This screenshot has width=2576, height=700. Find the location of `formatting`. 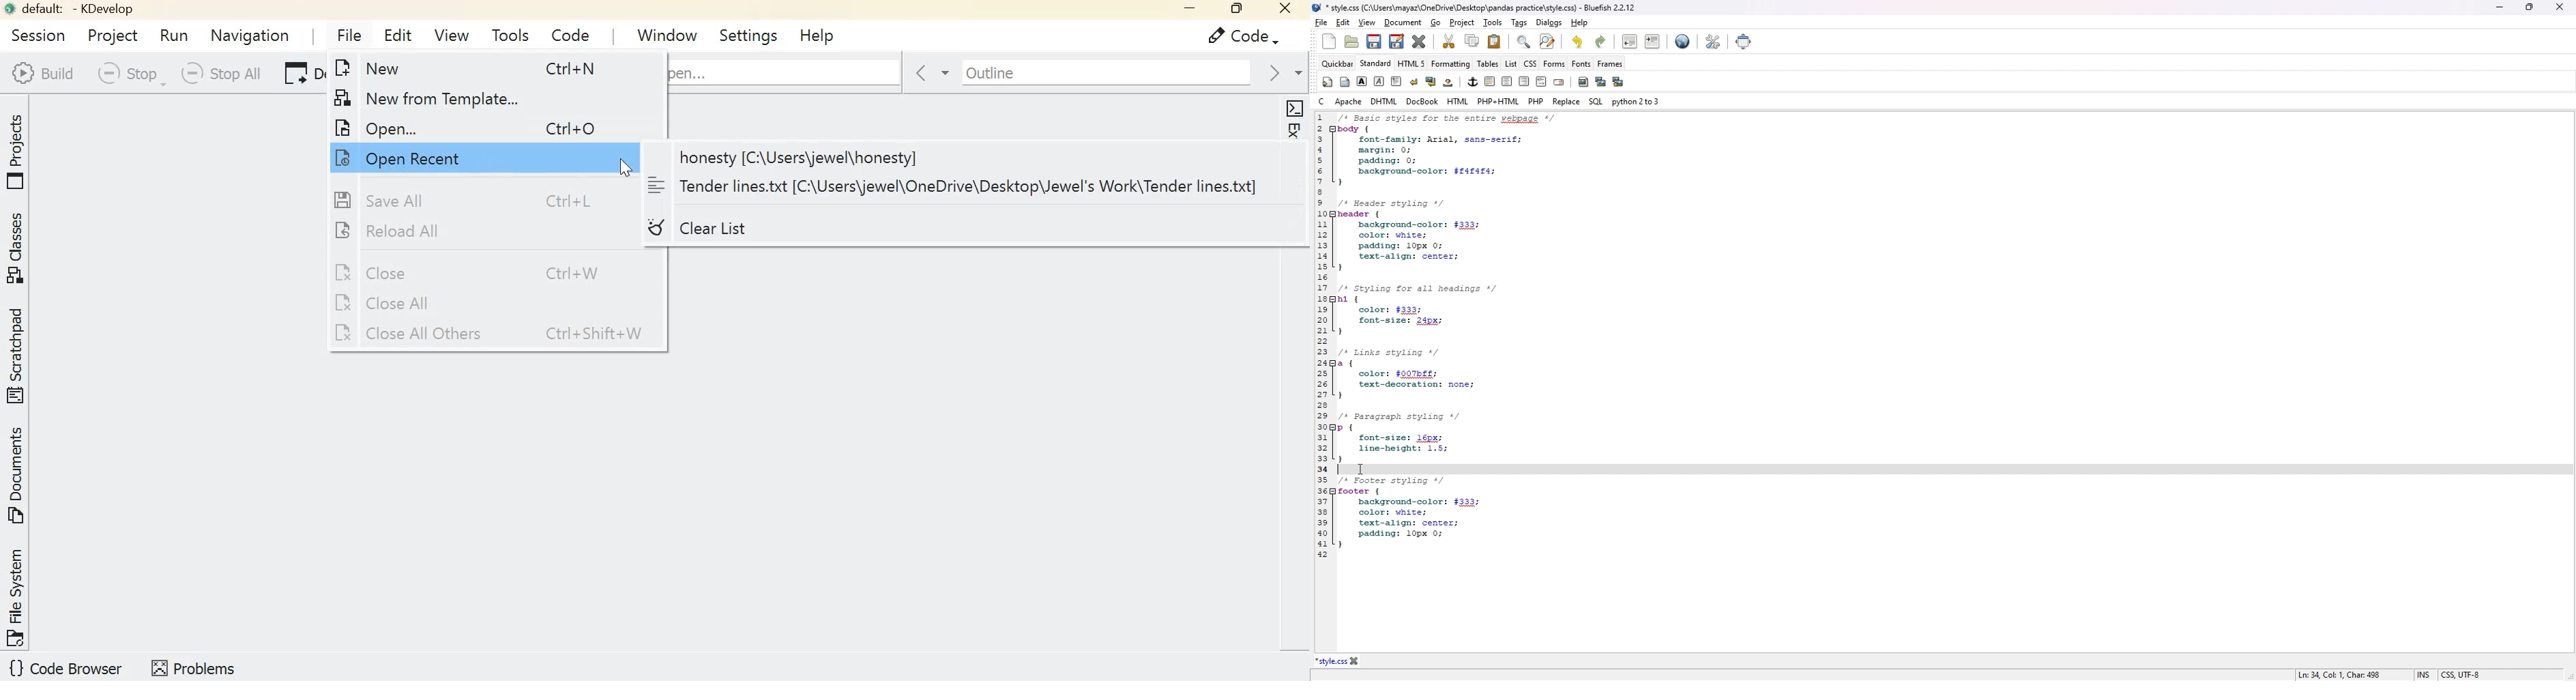

formatting is located at coordinates (1451, 64).